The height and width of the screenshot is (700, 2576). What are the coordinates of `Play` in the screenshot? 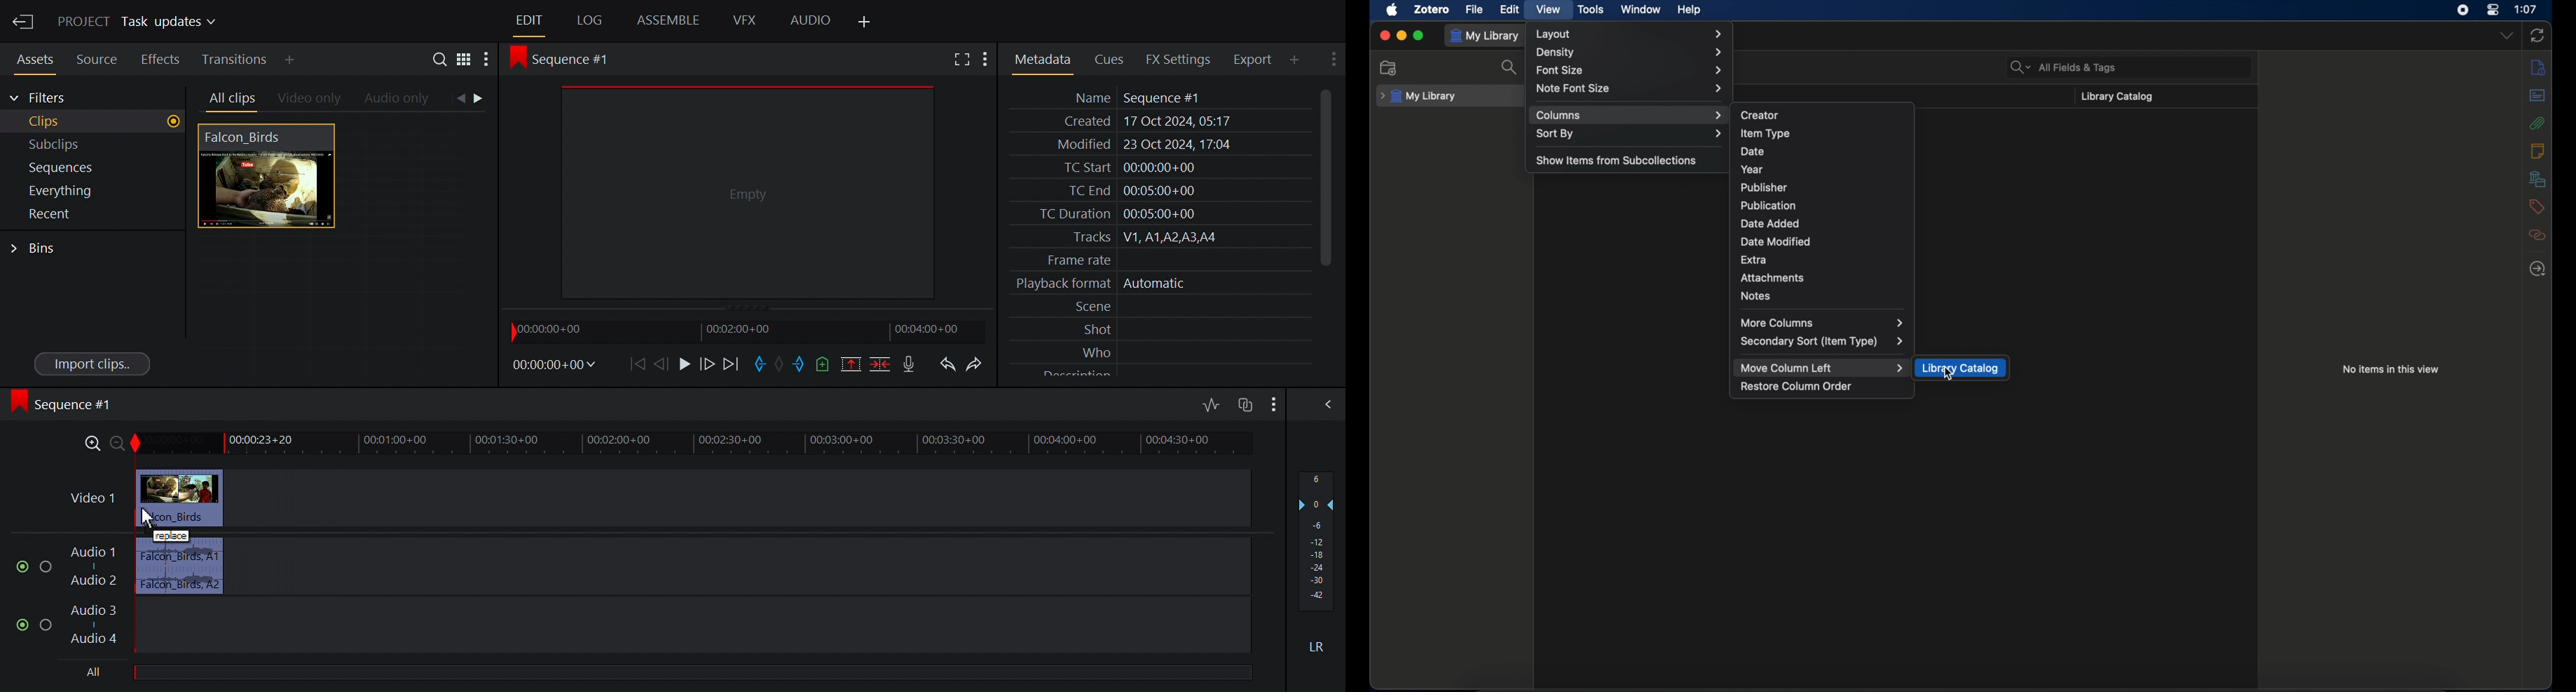 It's located at (685, 364).